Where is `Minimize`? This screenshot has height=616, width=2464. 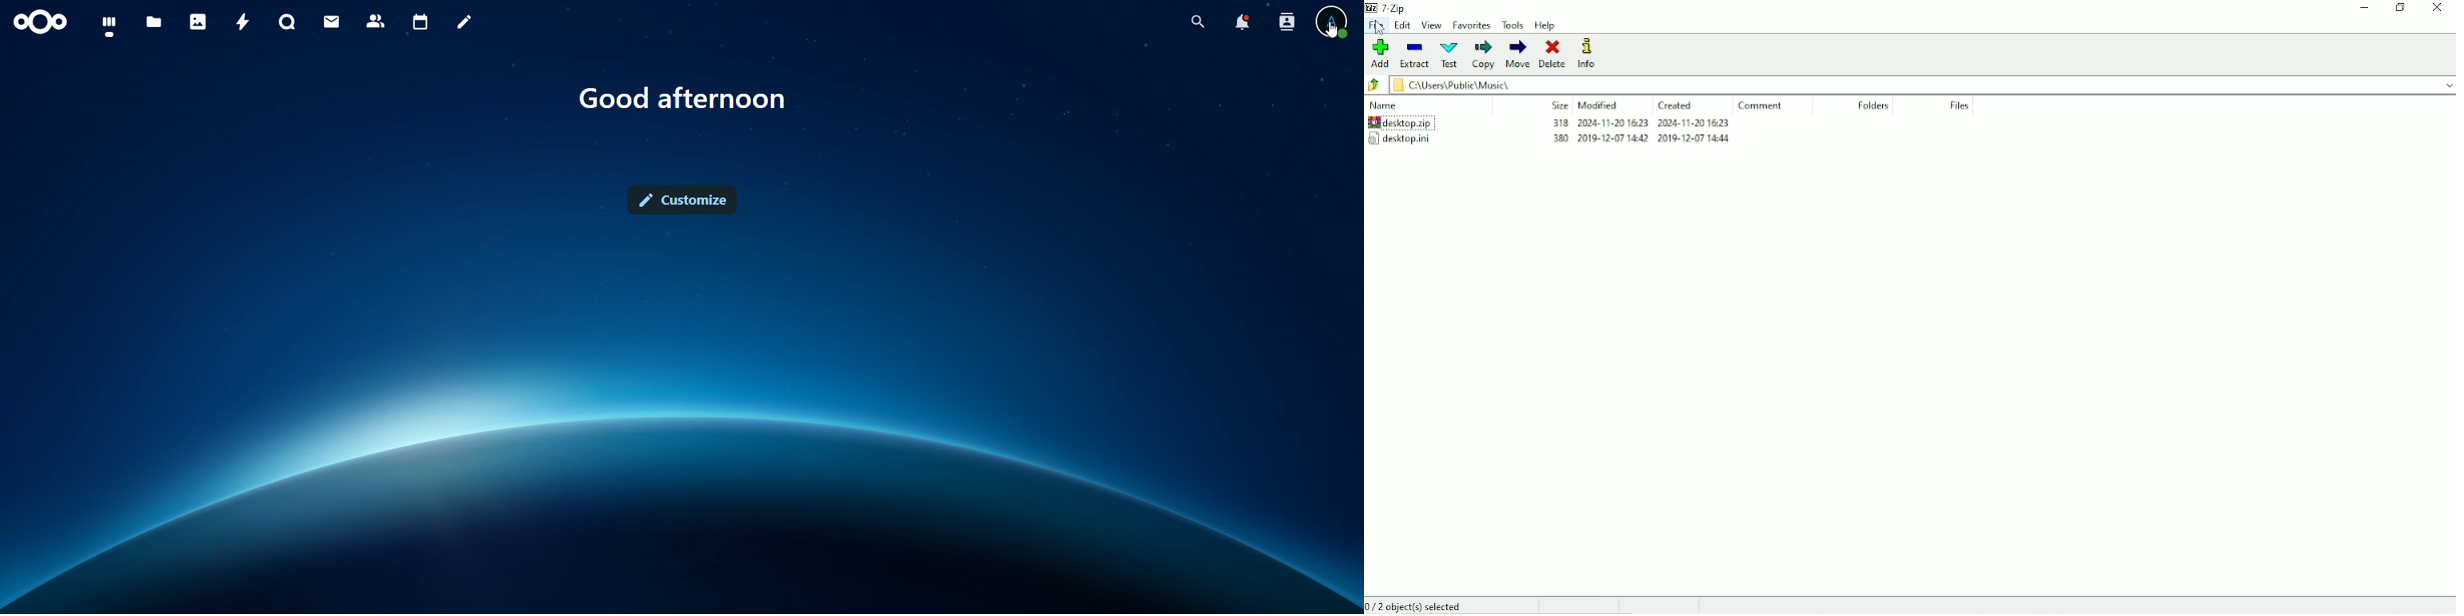 Minimize is located at coordinates (2365, 8).